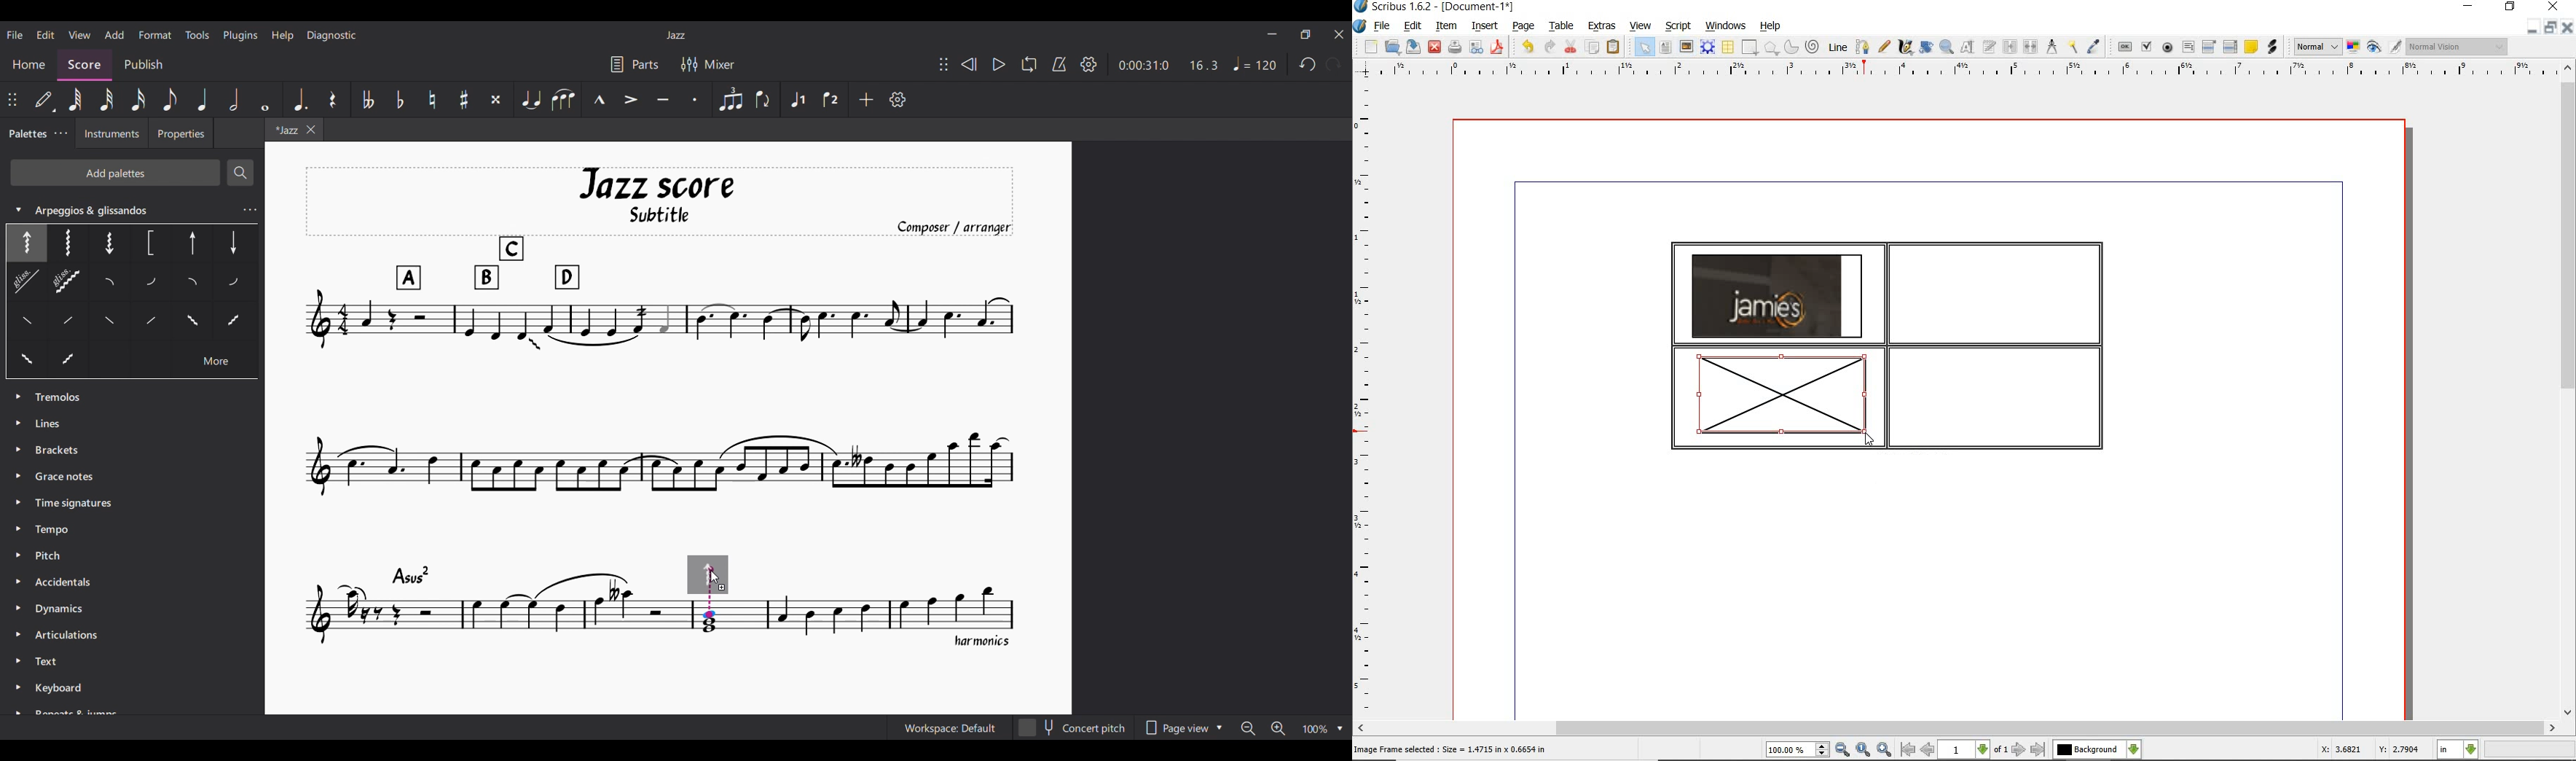 The width and height of the screenshot is (2576, 784). Describe the element at coordinates (1527, 47) in the screenshot. I see `undo` at that location.